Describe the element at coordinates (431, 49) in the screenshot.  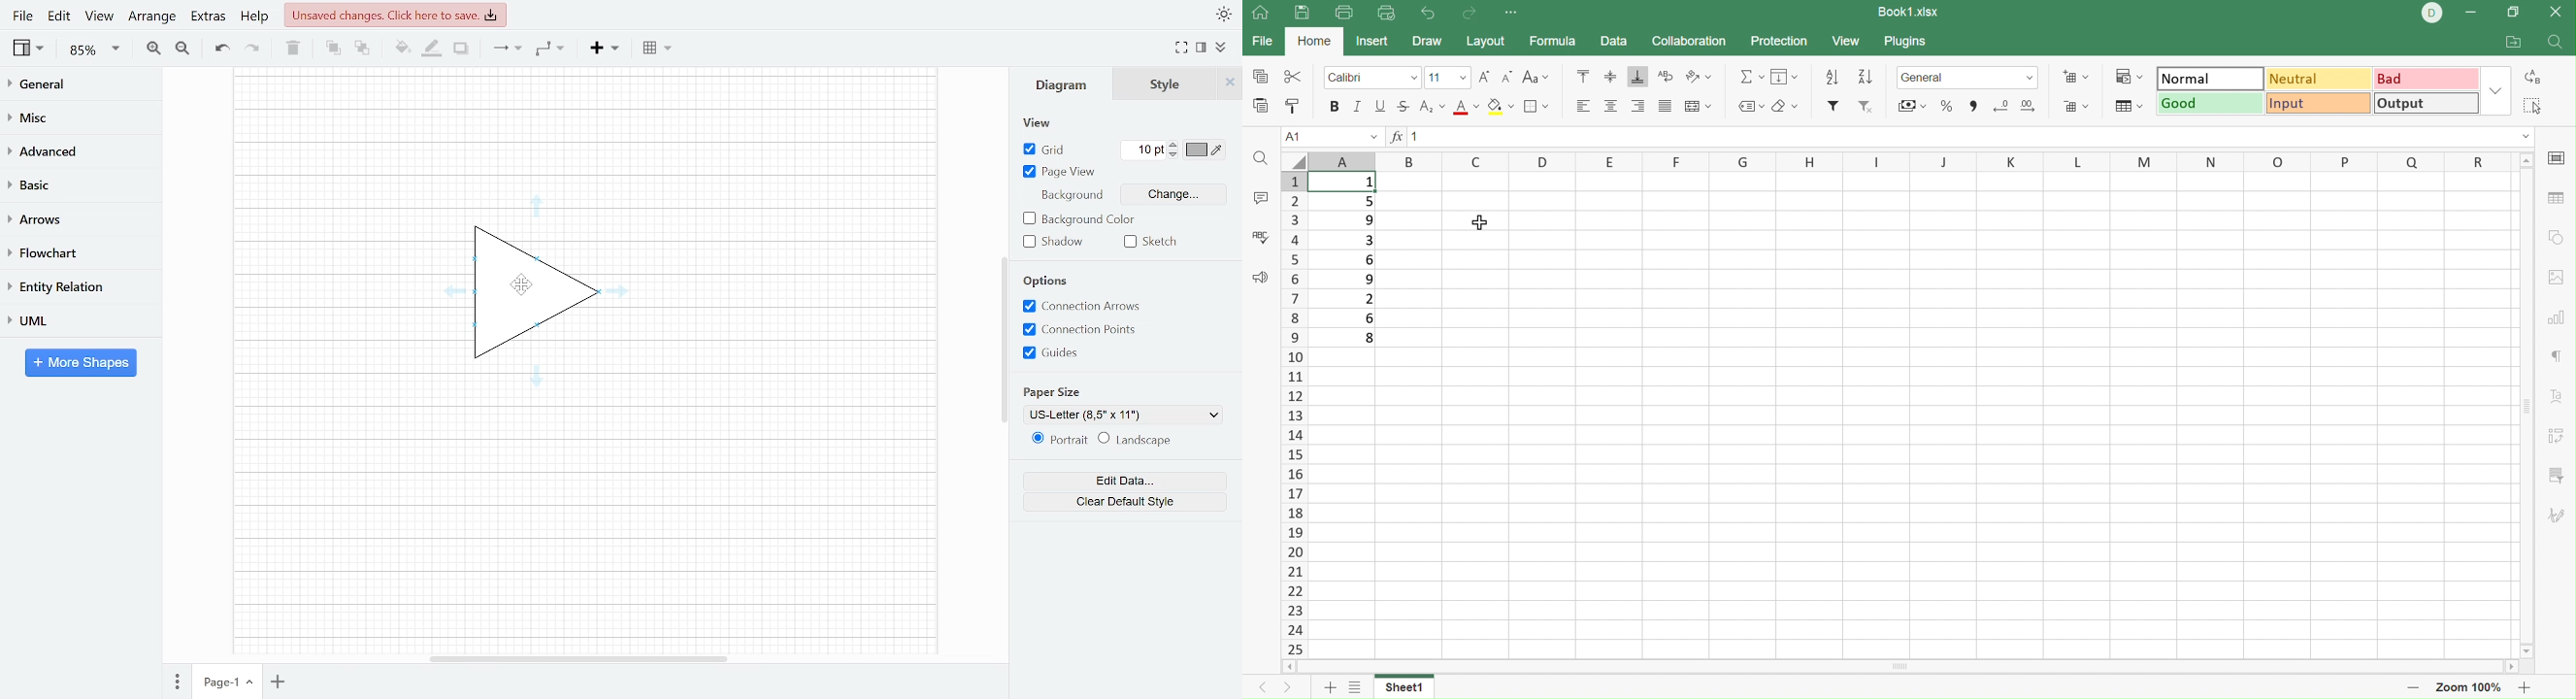
I see `Fill line` at that location.